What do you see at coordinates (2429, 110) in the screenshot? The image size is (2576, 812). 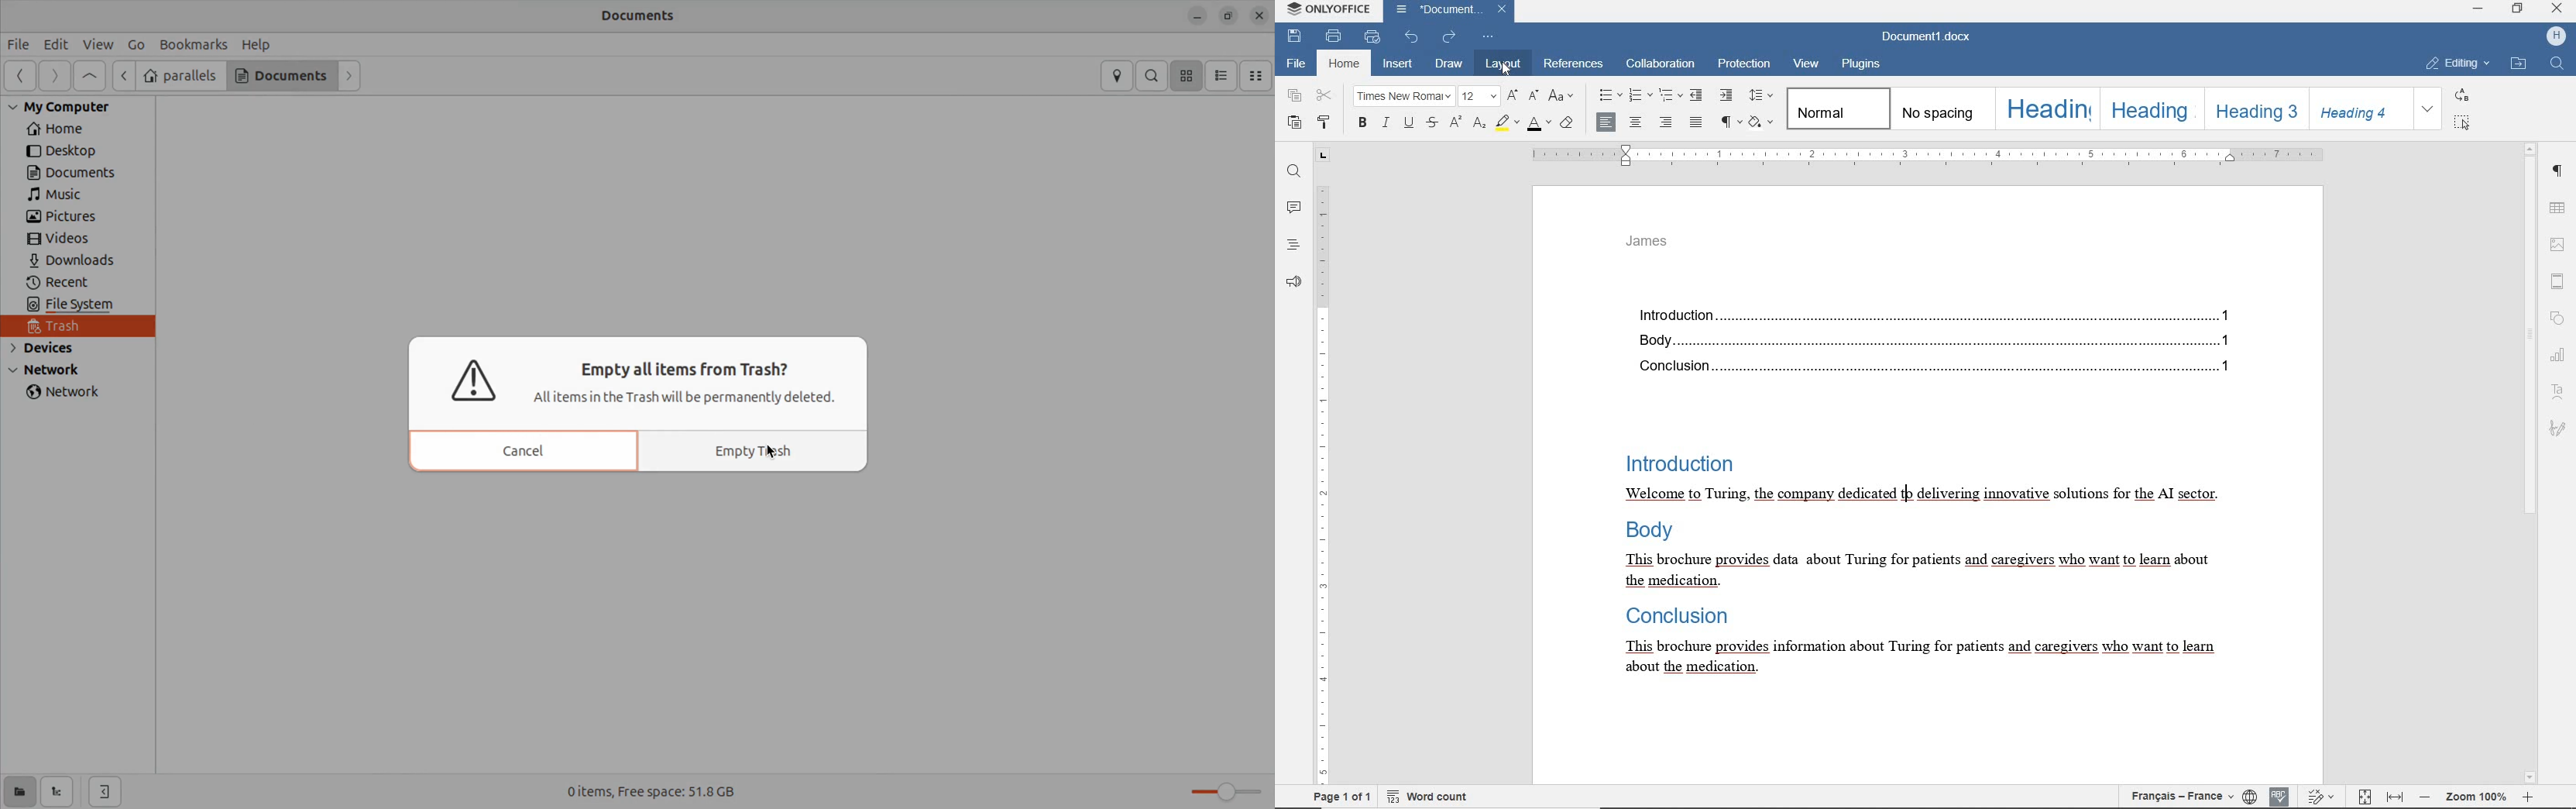 I see `EXPAND` at bounding box center [2429, 110].